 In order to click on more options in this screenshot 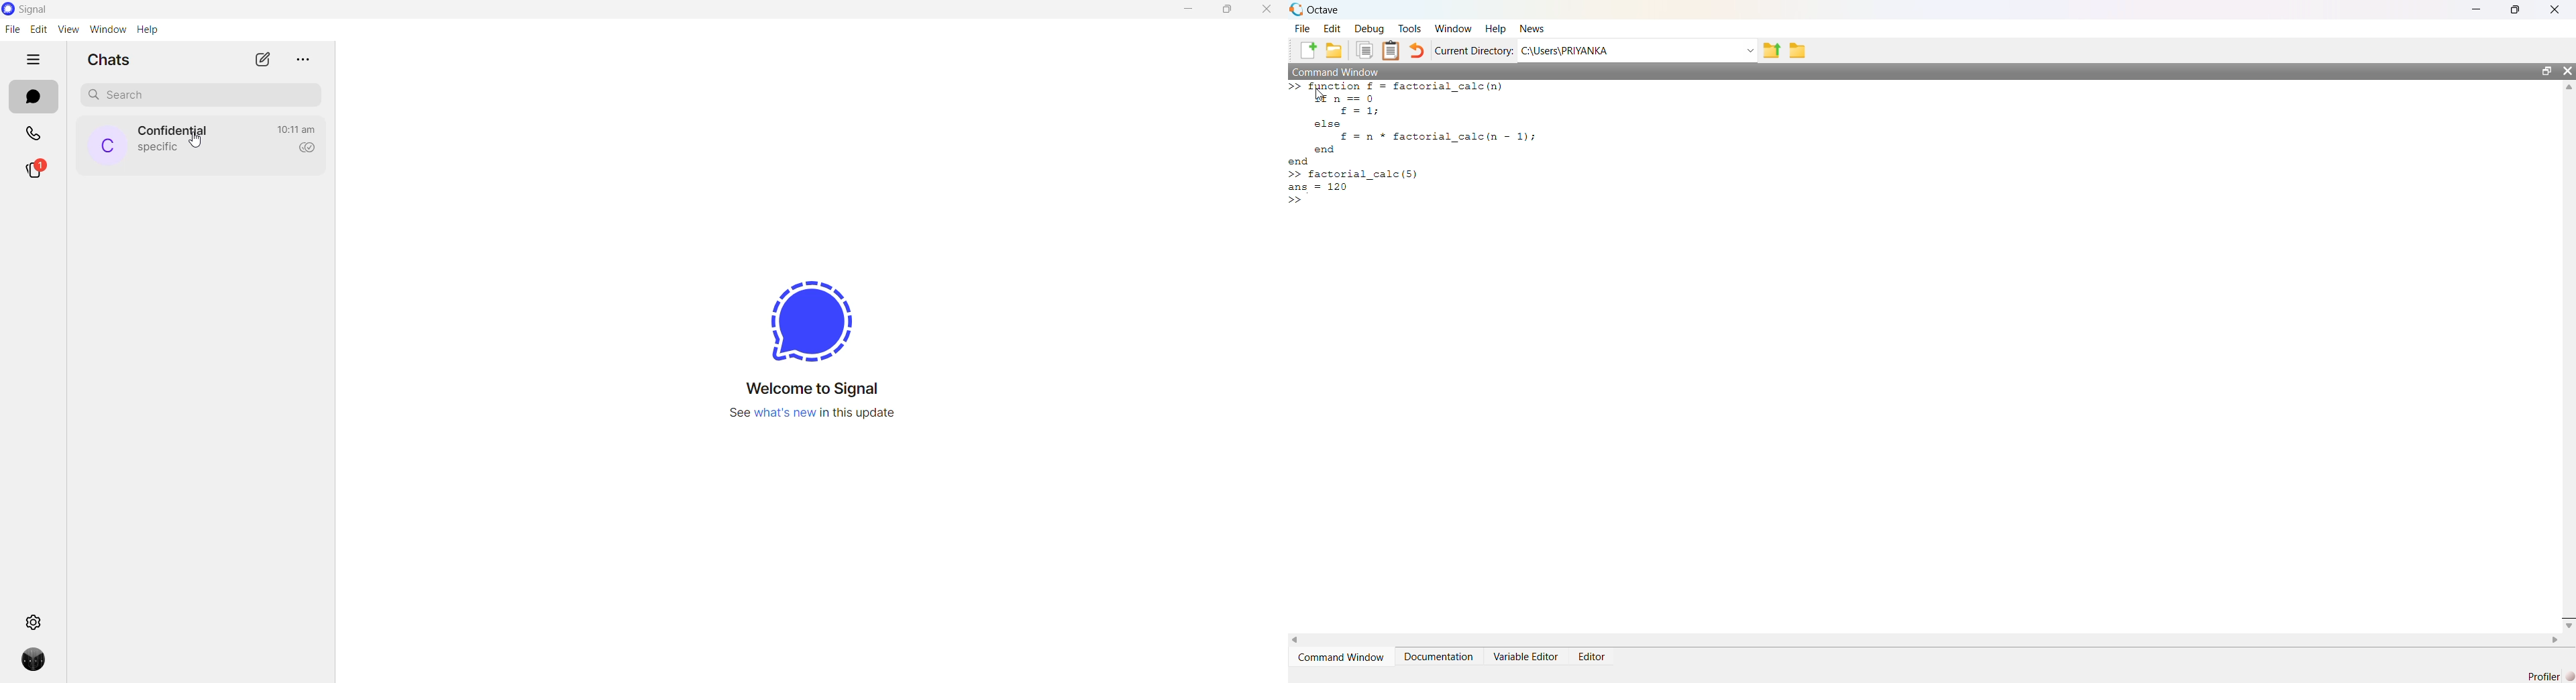, I will do `click(304, 58)`.